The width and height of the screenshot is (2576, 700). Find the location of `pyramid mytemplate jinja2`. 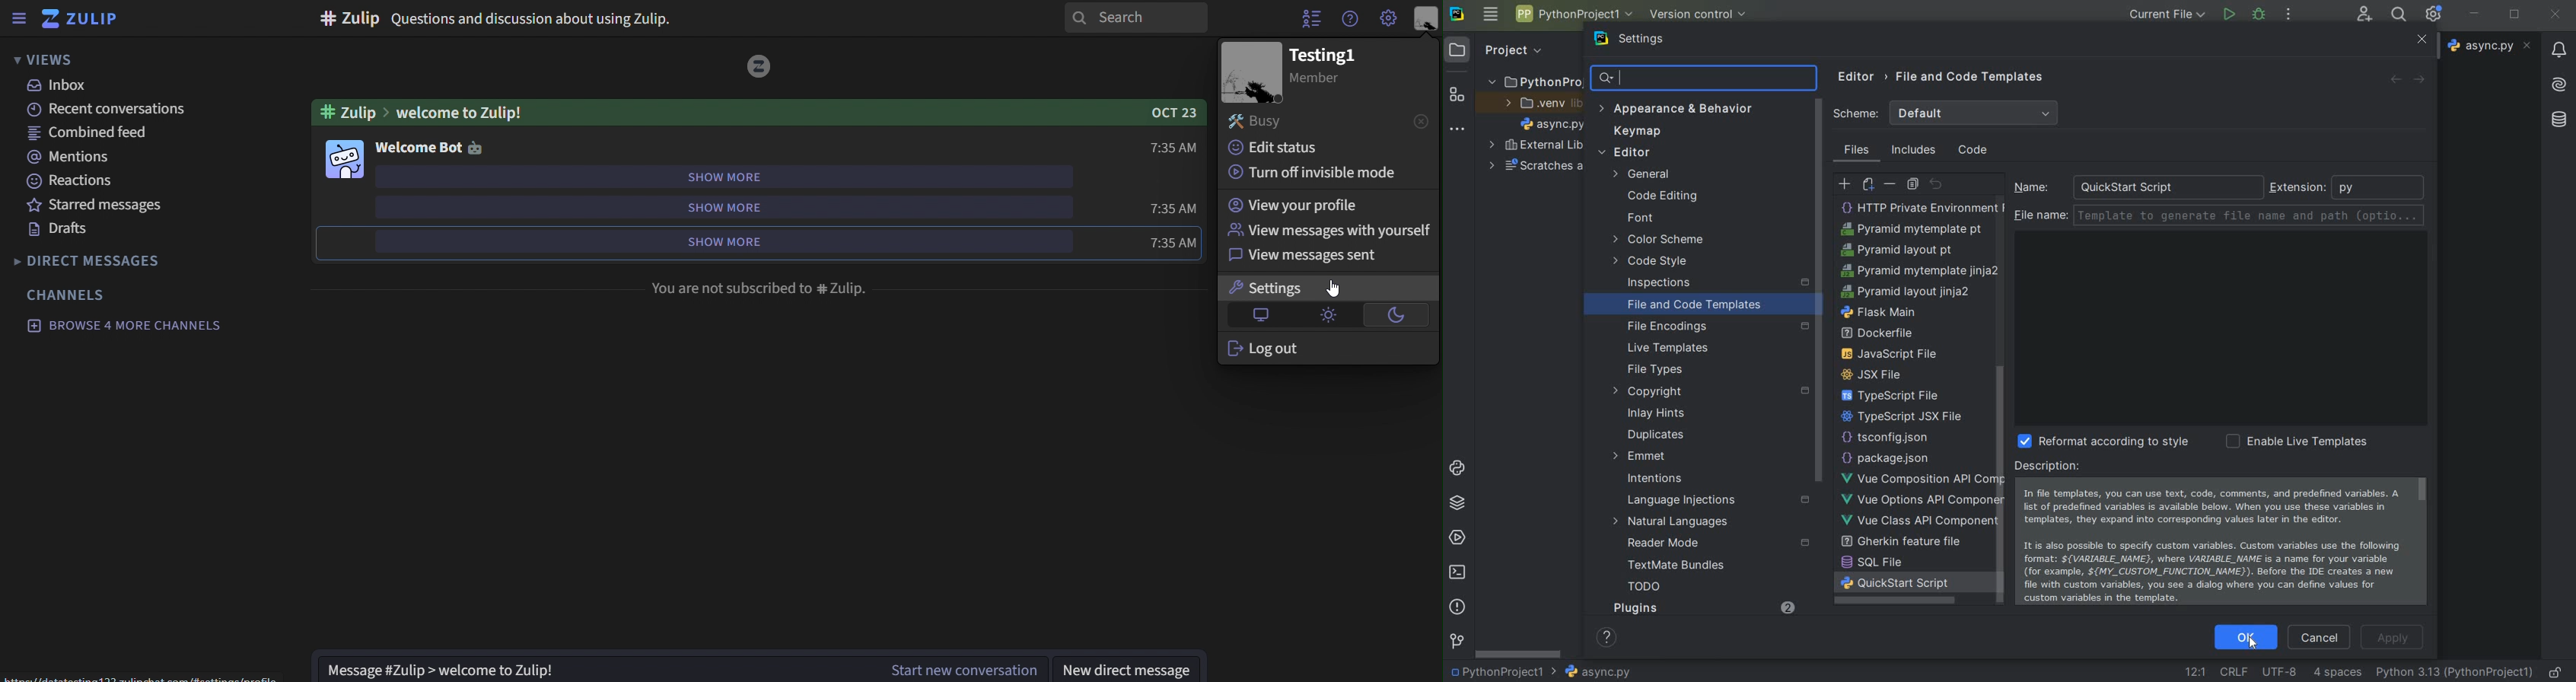

pyramid mytemplate jinja2 is located at coordinates (1919, 560).